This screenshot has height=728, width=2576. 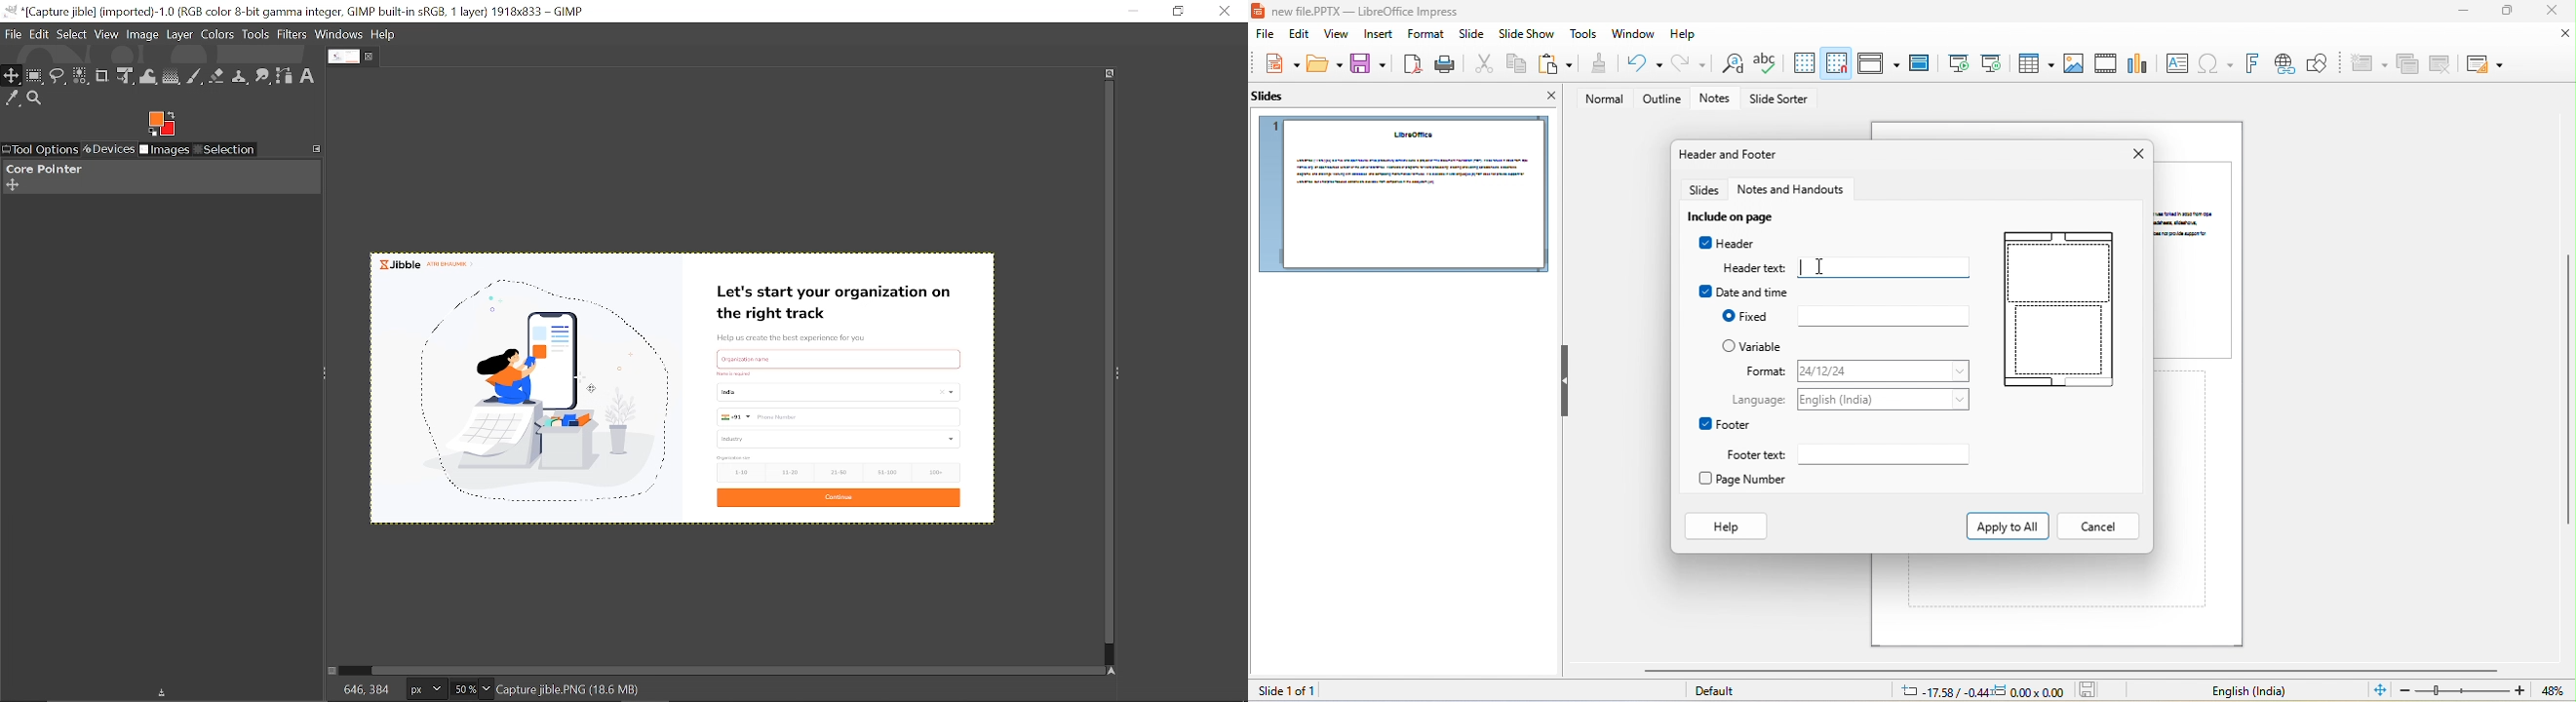 What do you see at coordinates (2249, 691) in the screenshot?
I see `text language` at bounding box center [2249, 691].